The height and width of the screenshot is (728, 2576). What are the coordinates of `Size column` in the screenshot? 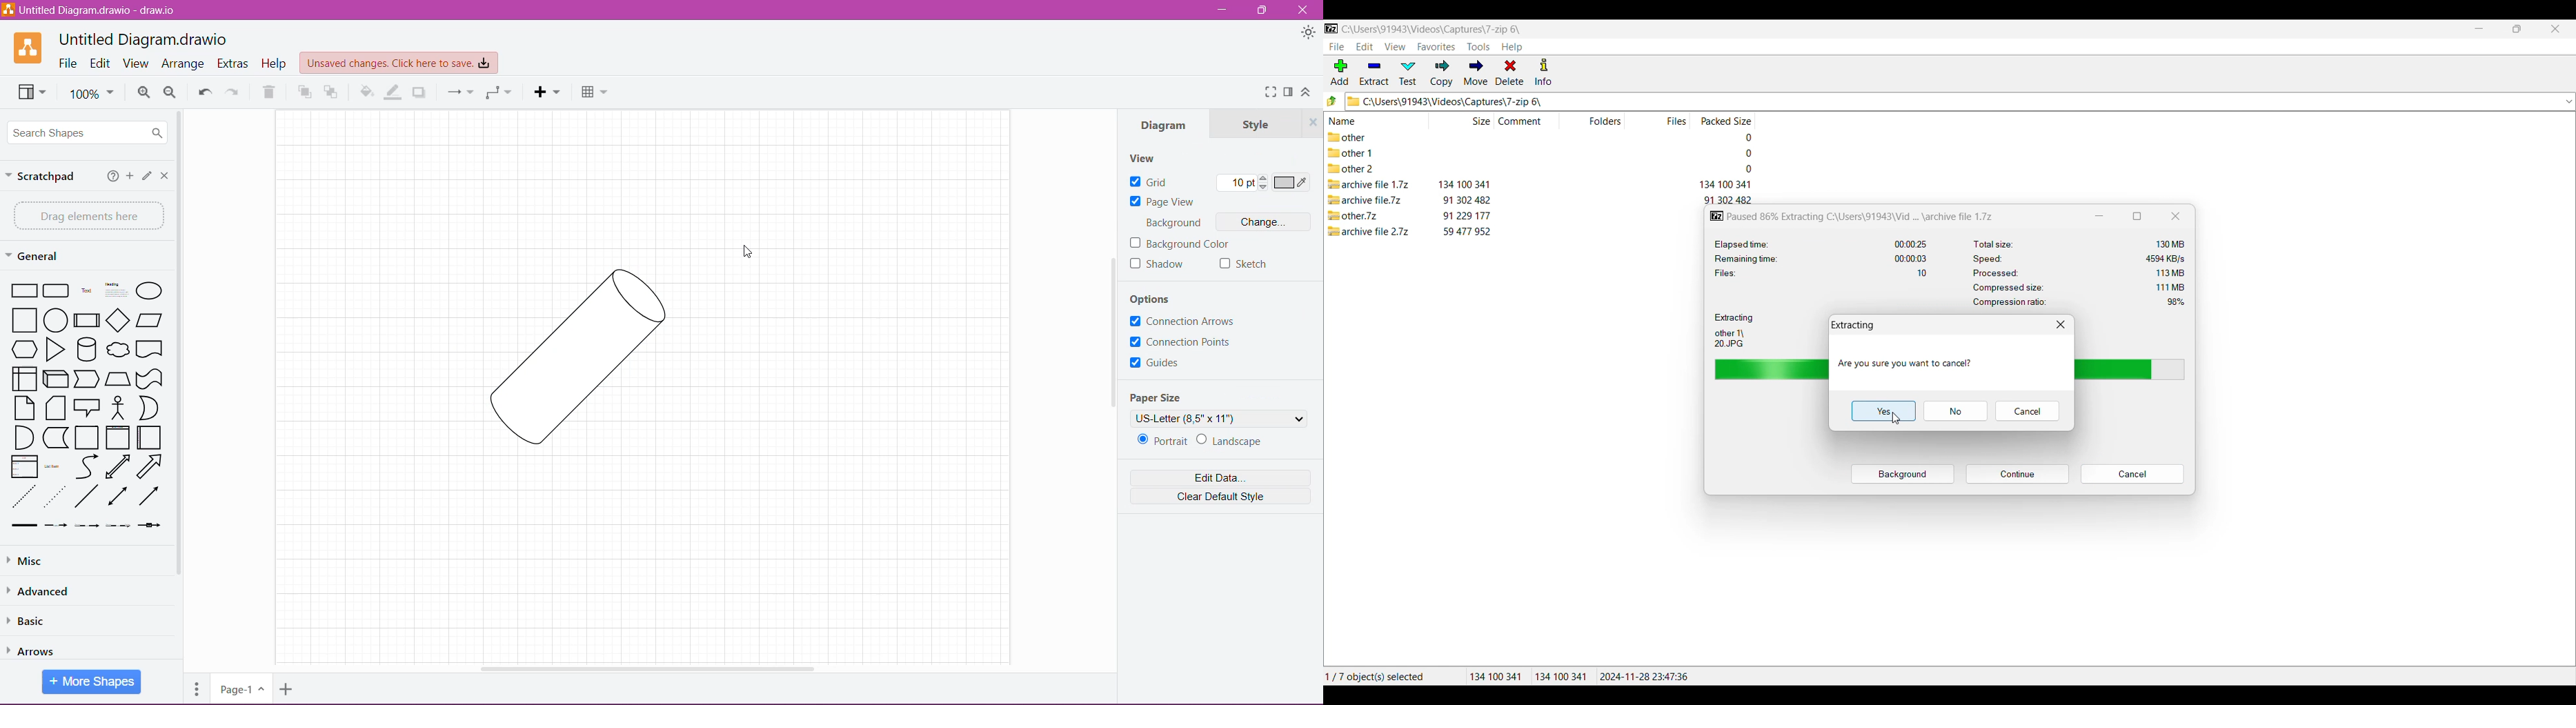 It's located at (1475, 121).